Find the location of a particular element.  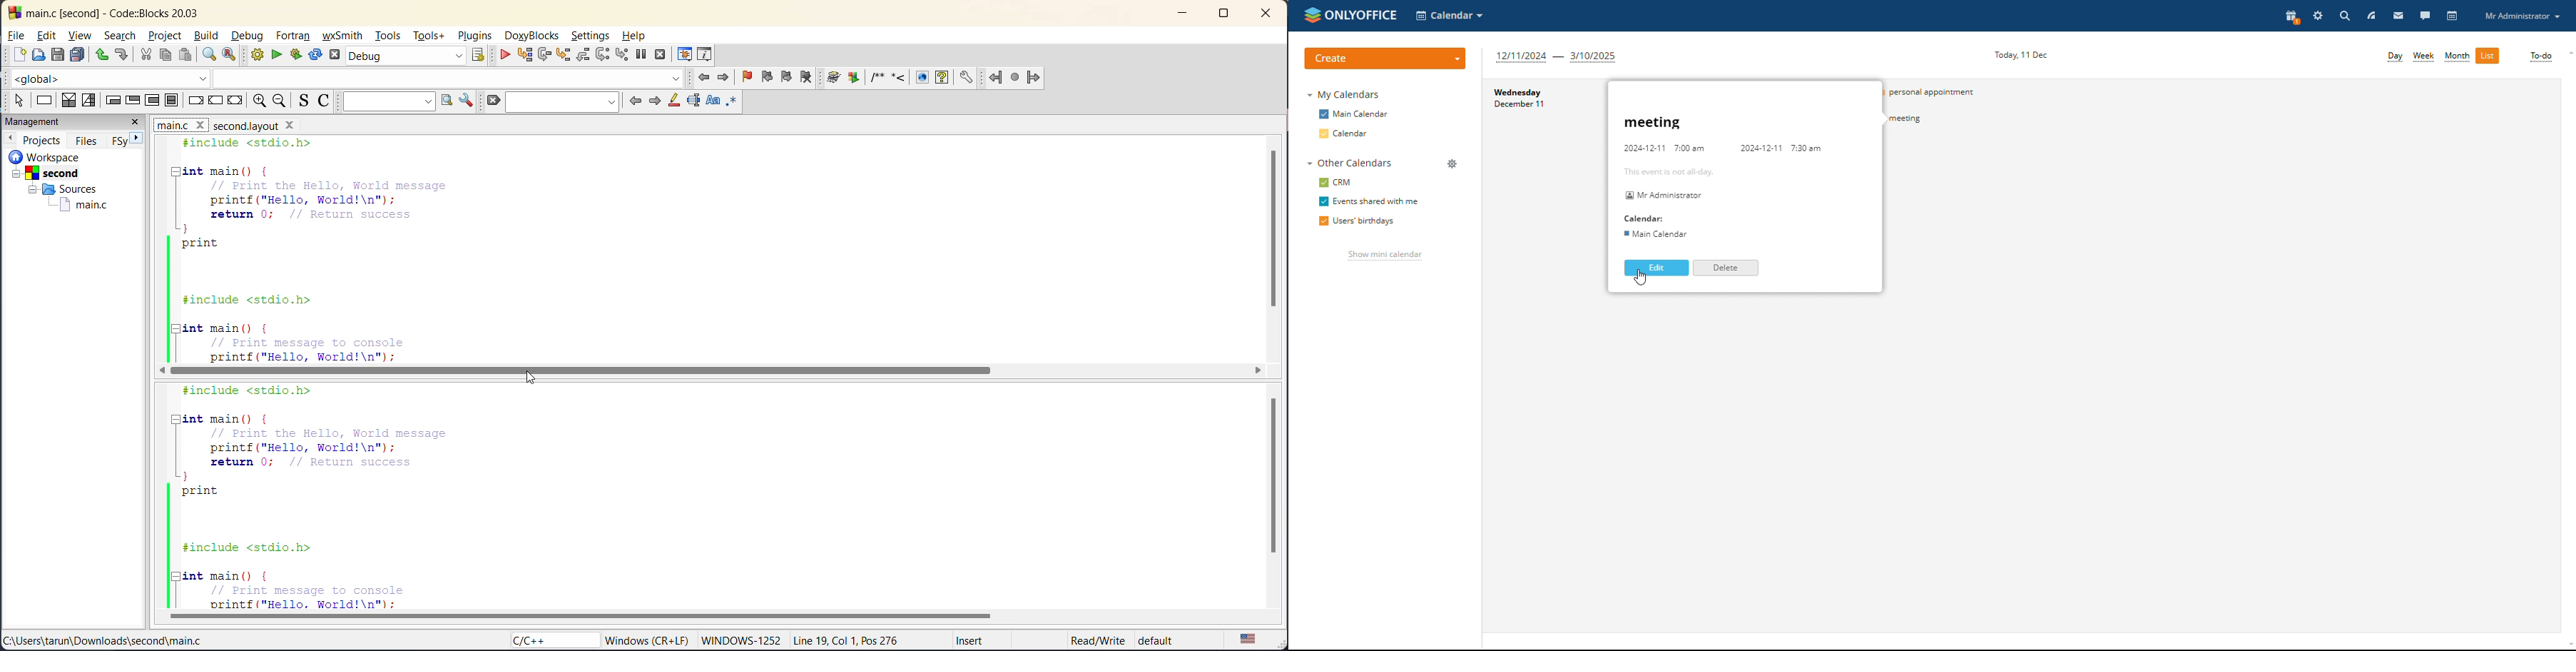

clear bookmark is located at coordinates (810, 79).